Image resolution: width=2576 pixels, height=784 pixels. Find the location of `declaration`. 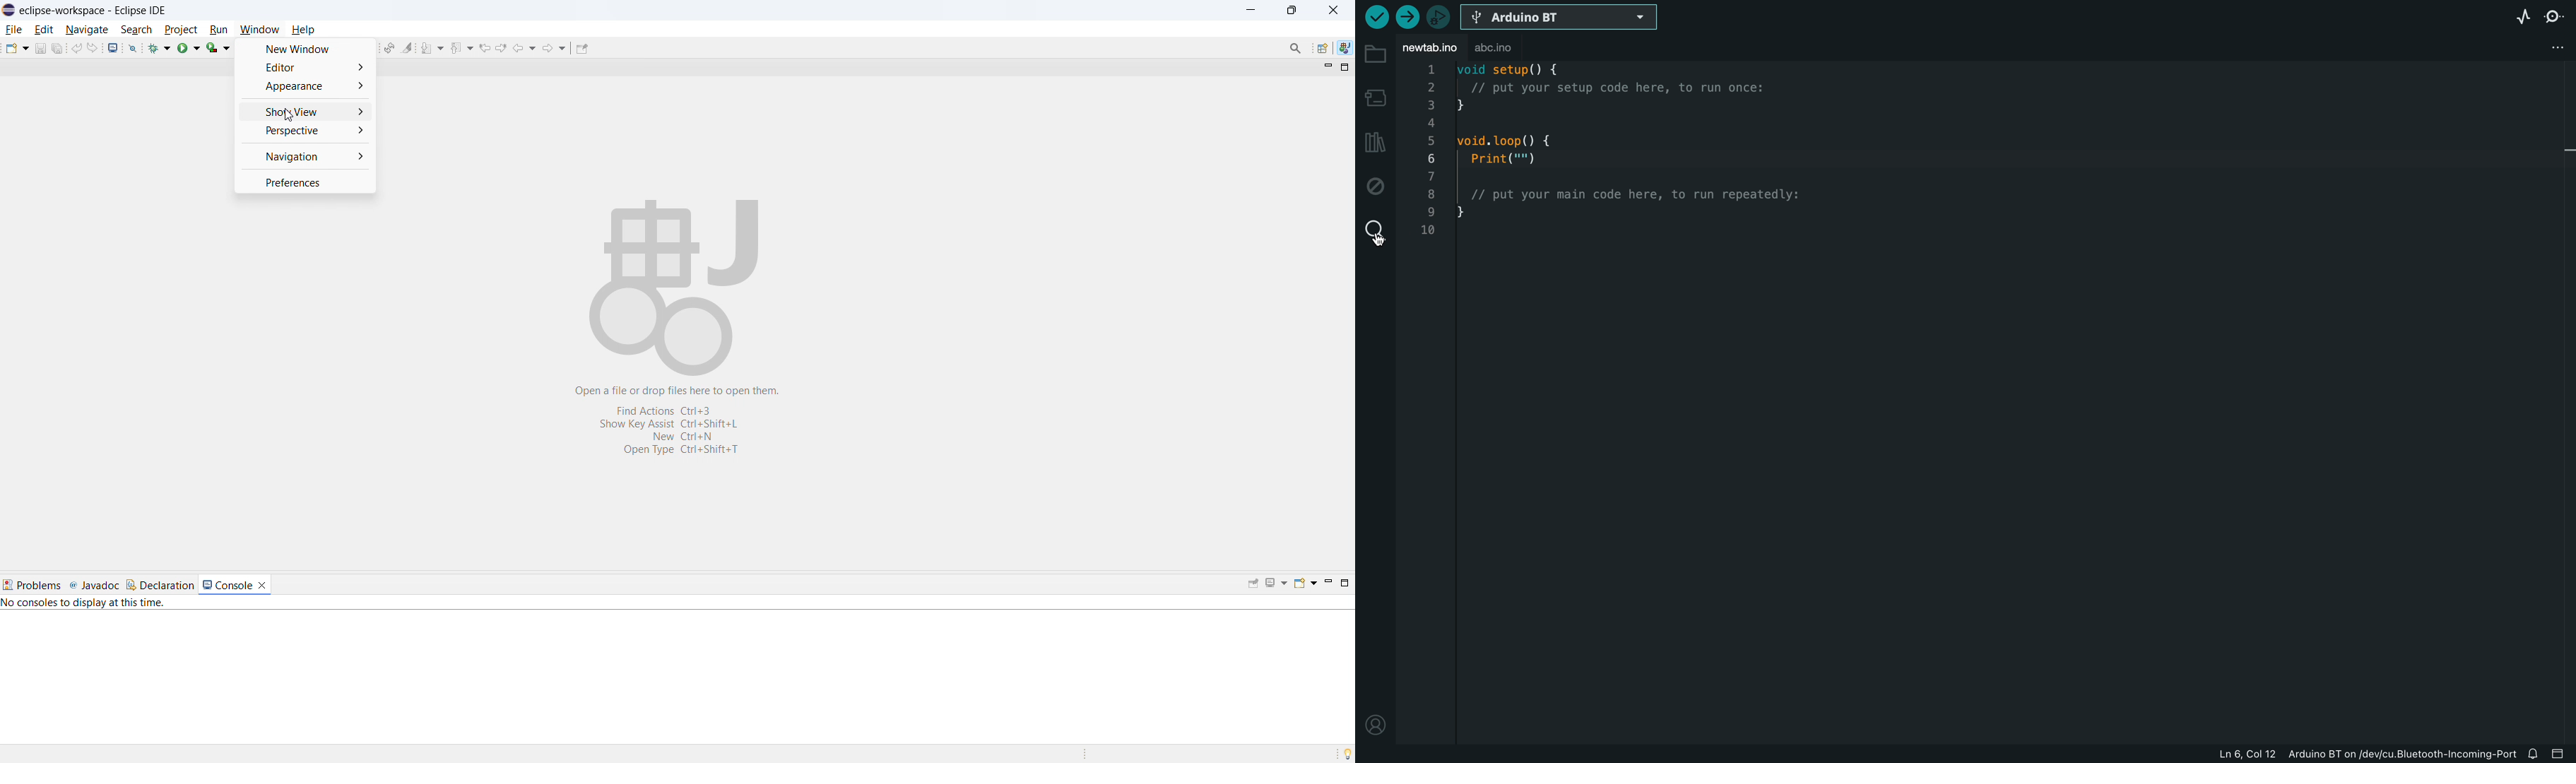

declaration is located at coordinates (160, 584).